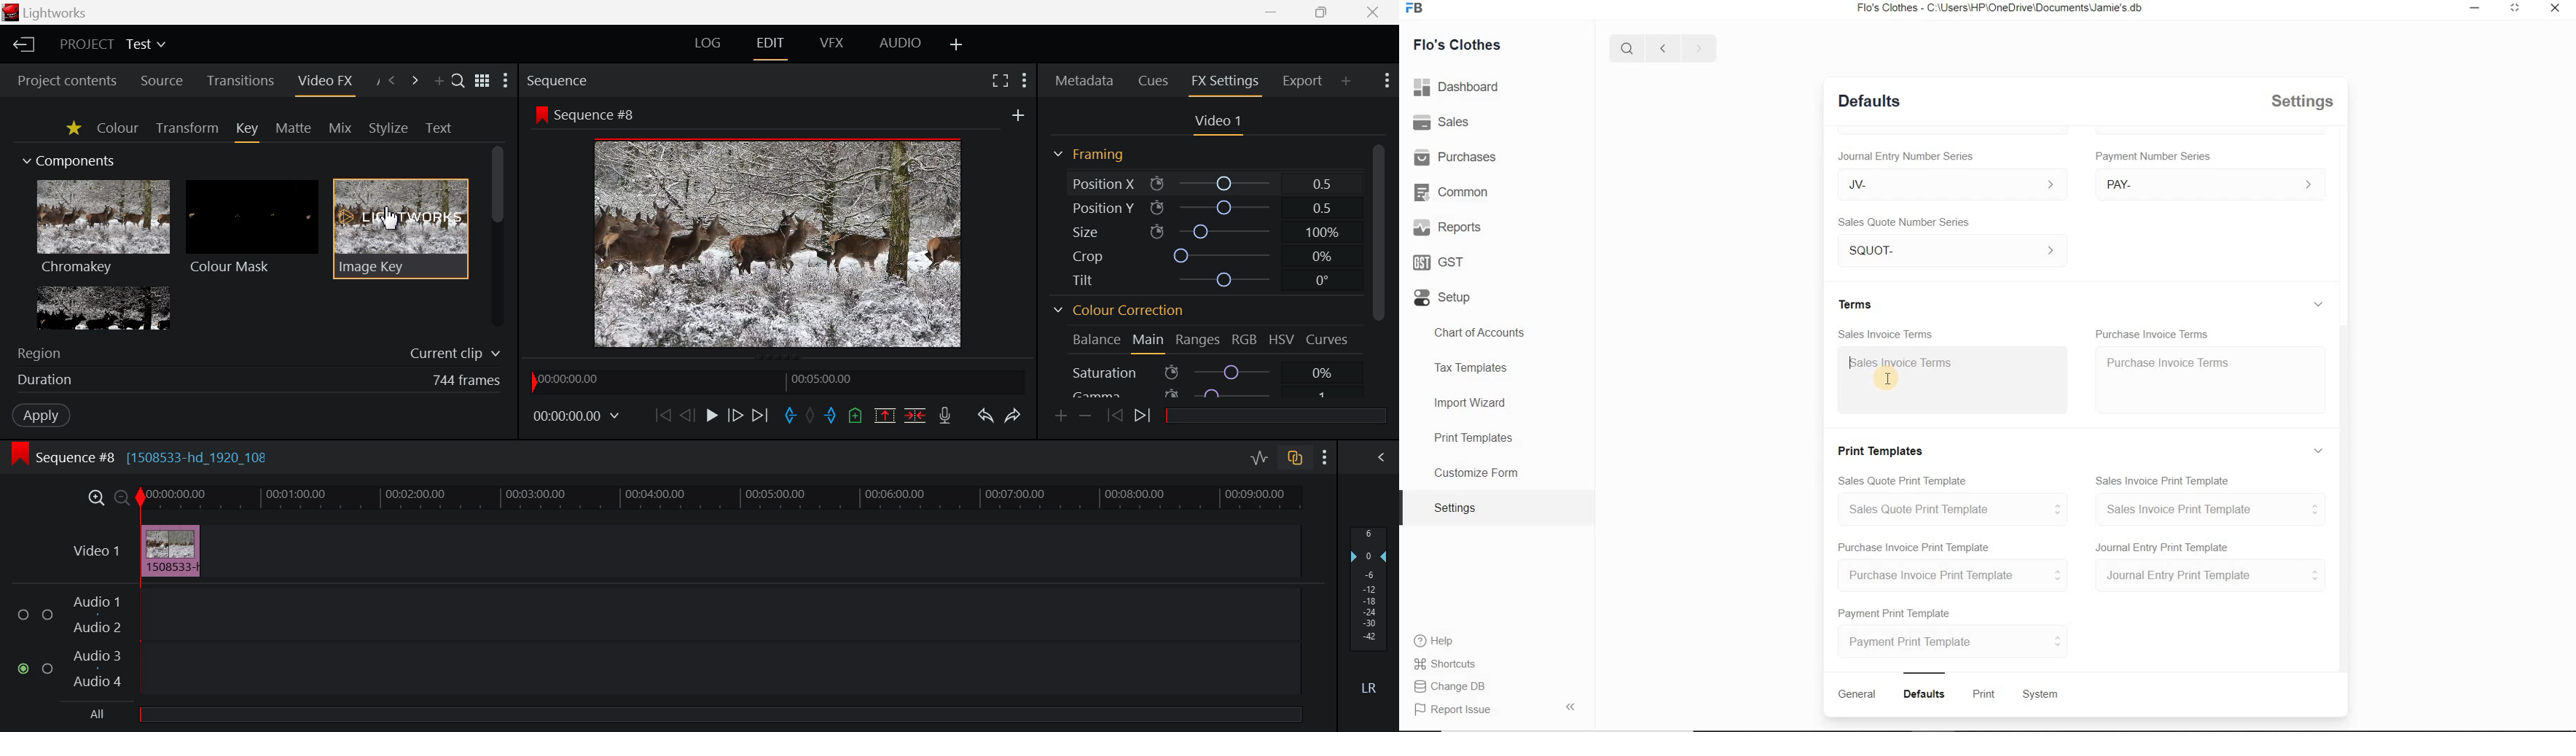 The image size is (2576, 756). I want to click on 0°, so click(1322, 280).